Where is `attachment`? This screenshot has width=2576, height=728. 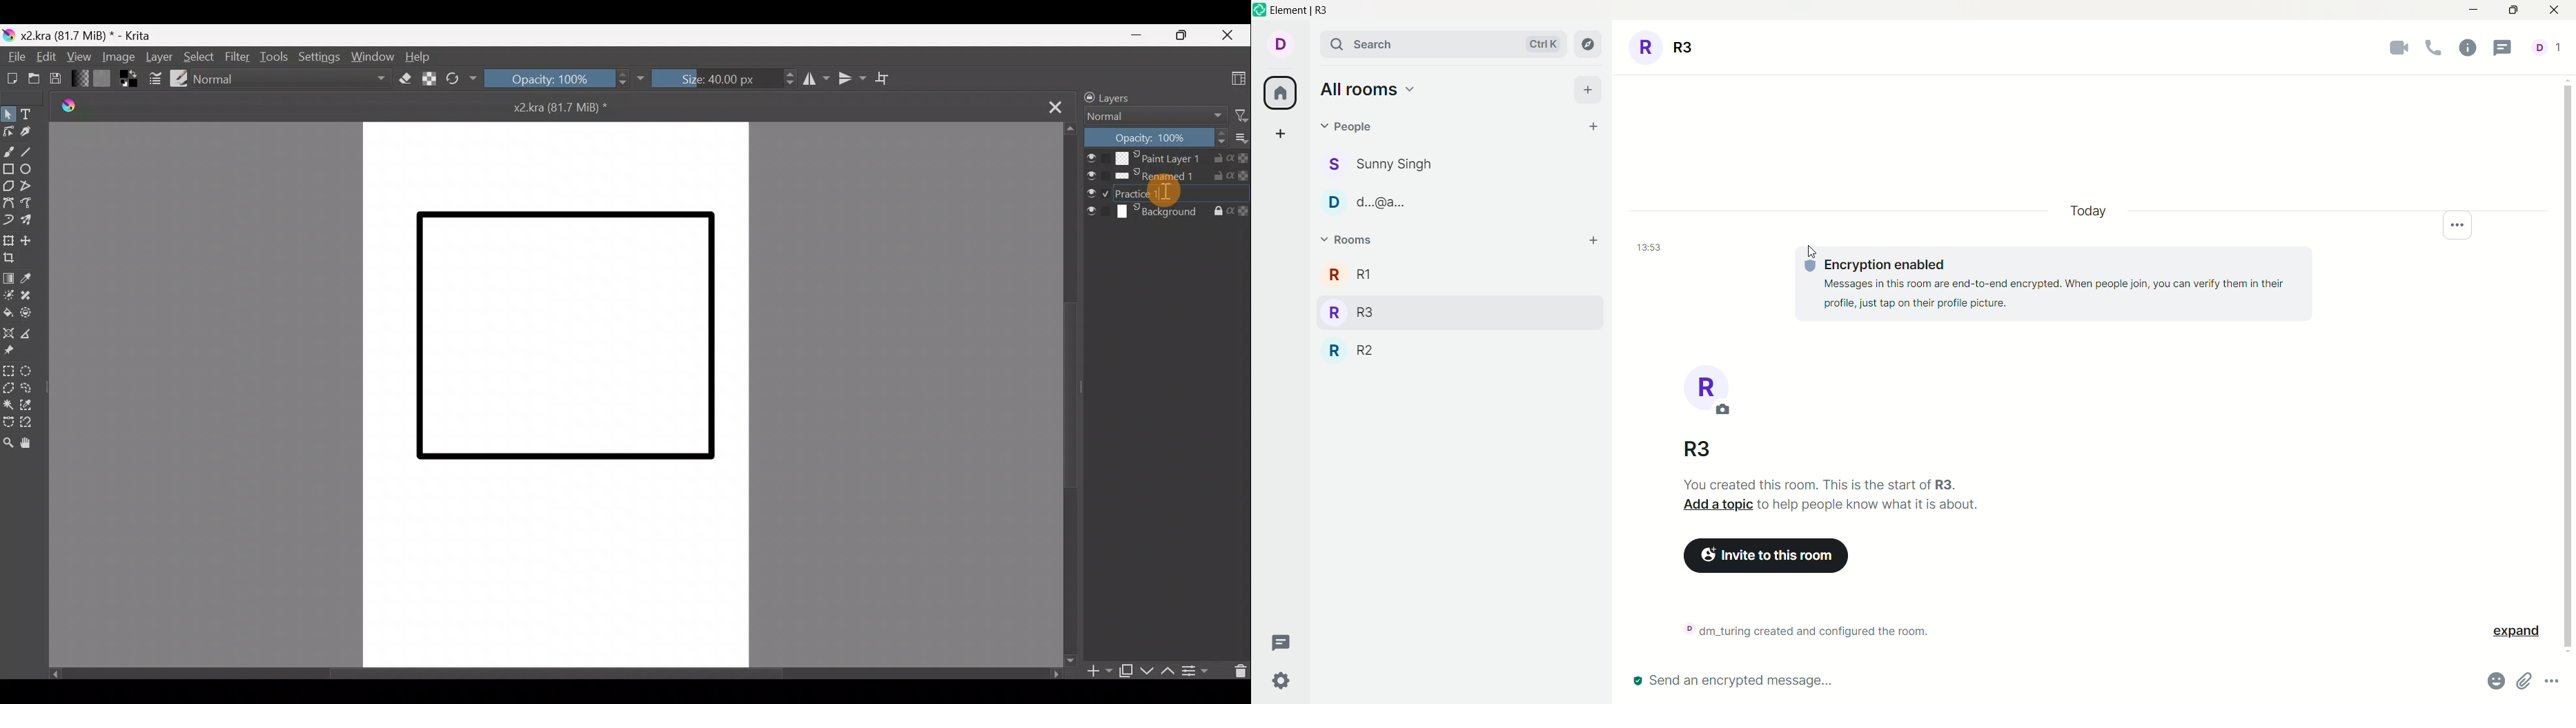 attachment is located at coordinates (2521, 682).